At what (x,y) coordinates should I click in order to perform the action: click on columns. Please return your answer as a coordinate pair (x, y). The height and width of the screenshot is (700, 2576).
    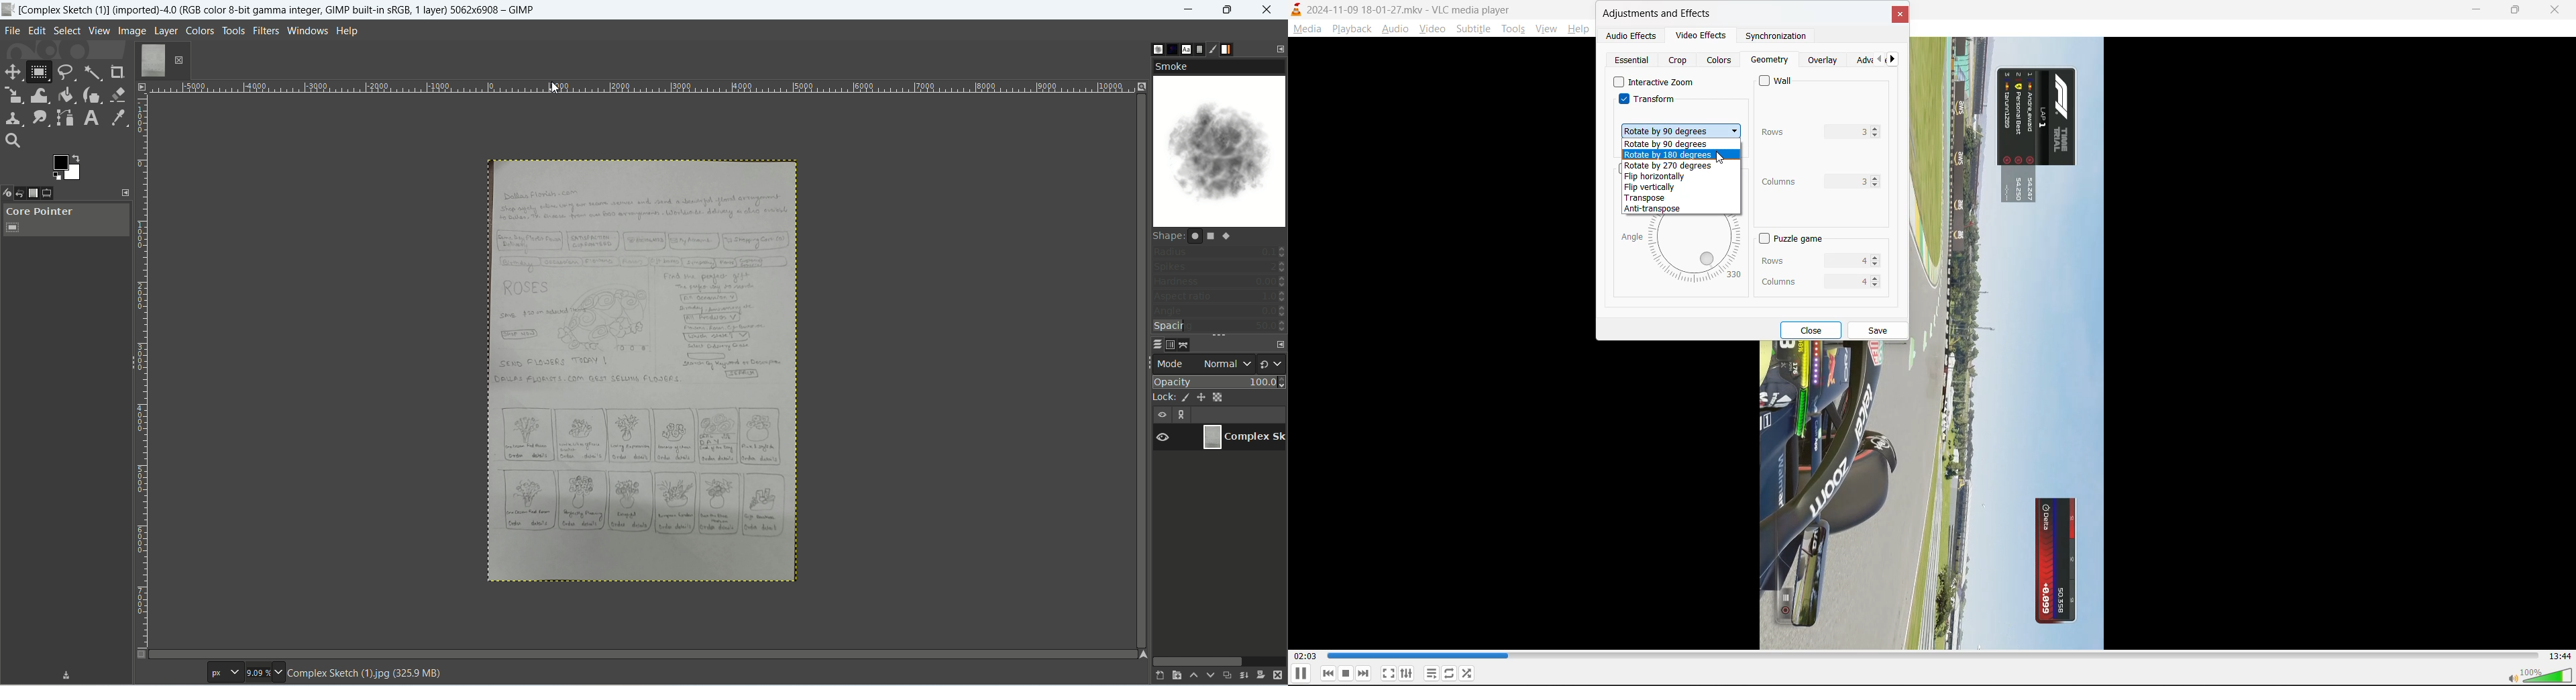
    Looking at the image, I should click on (1809, 280).